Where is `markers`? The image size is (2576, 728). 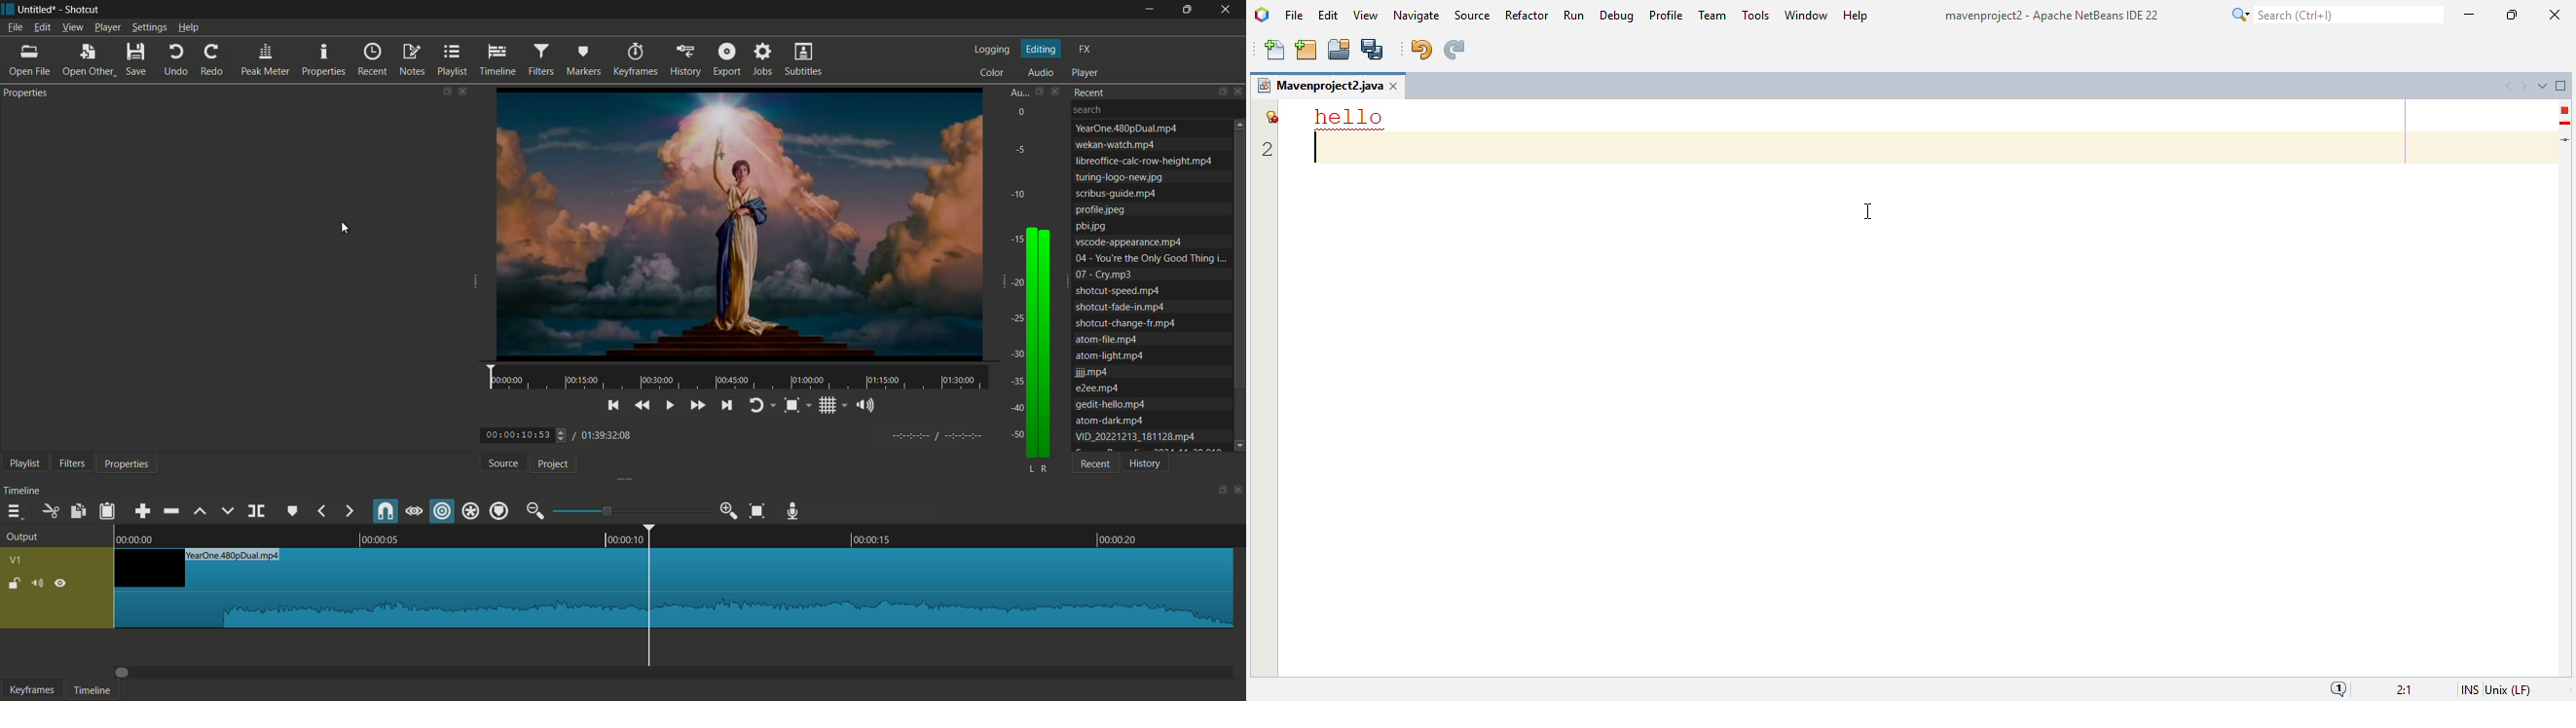 markers is located at coordinates (582, 60).